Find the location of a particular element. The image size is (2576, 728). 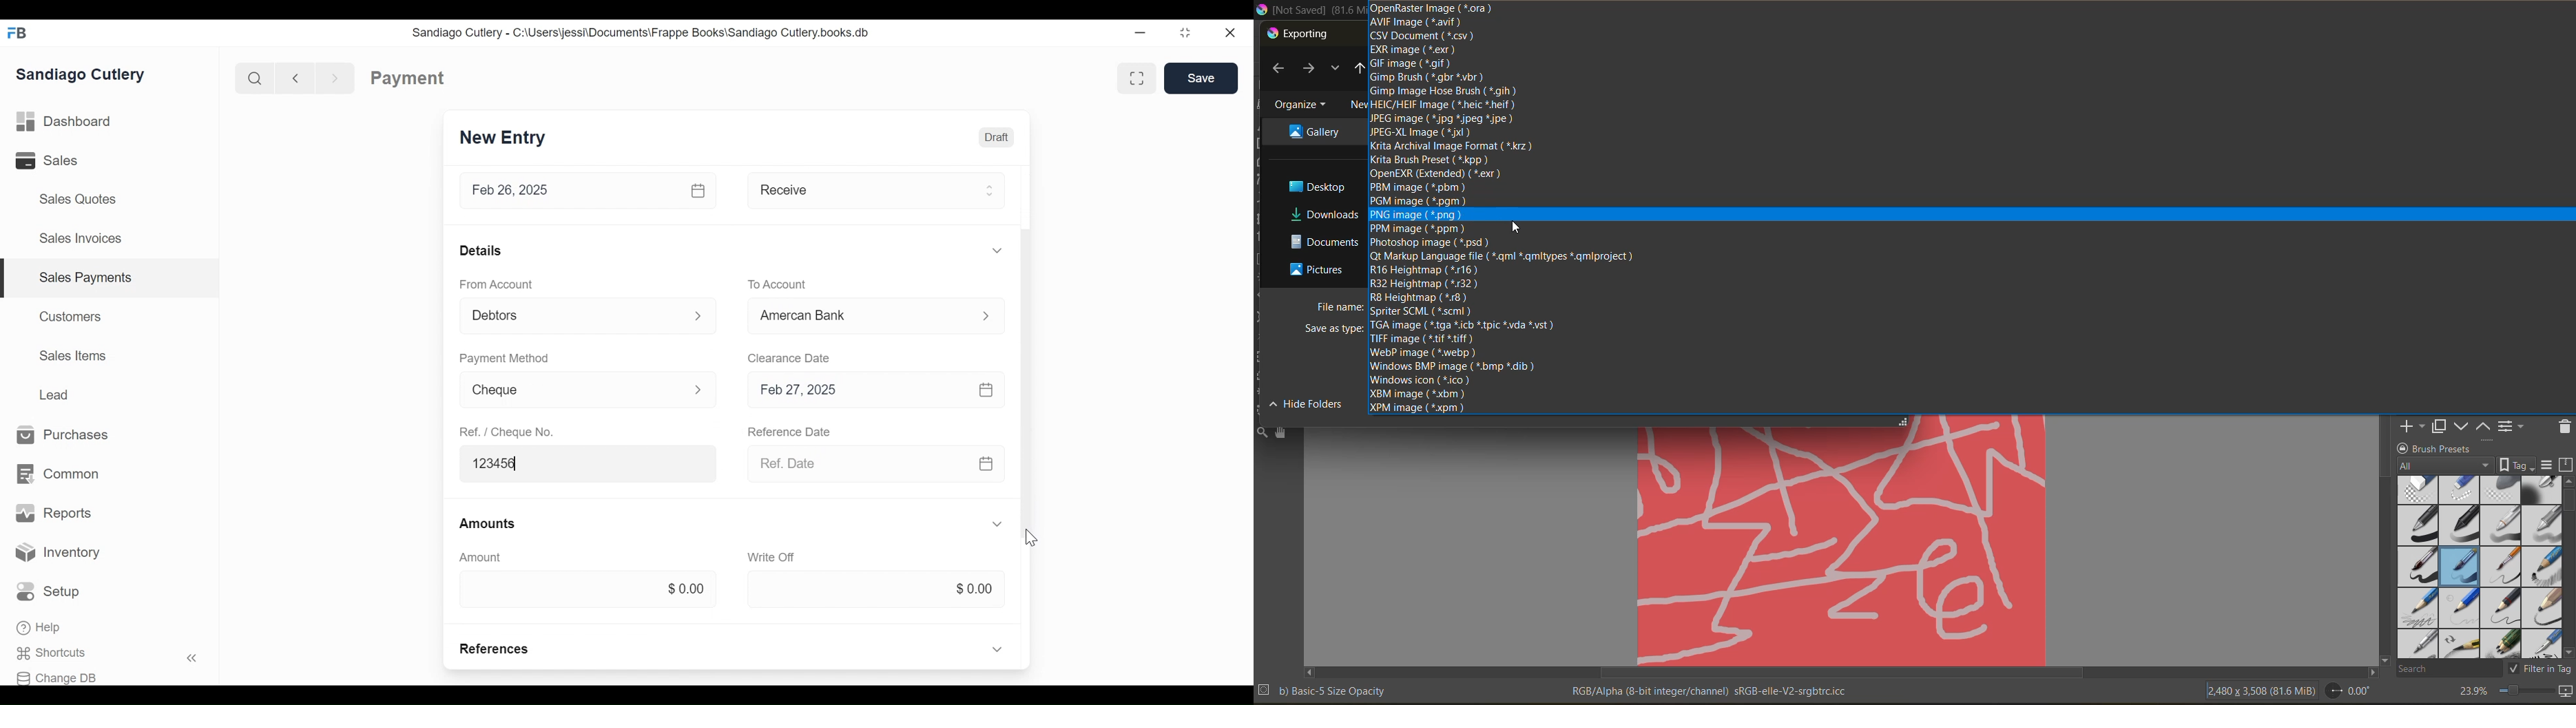

Help is located at coordinates (40, 629).